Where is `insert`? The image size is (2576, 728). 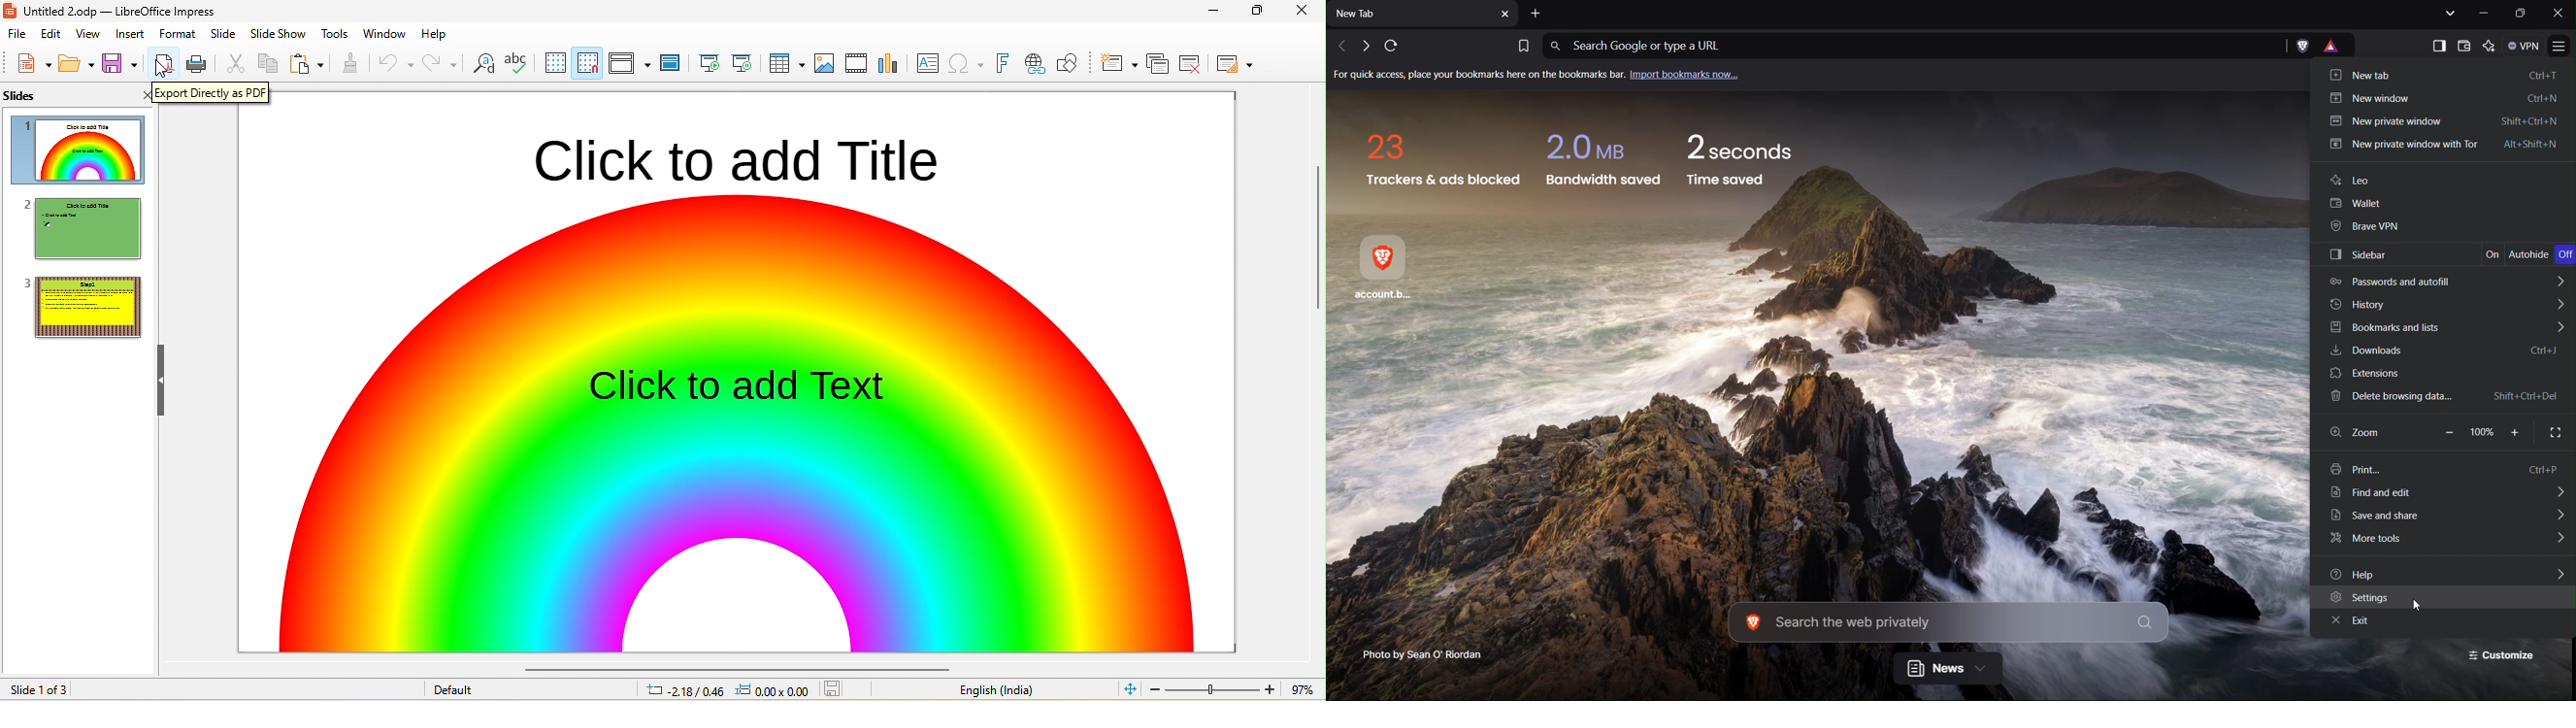 insert is located at coordinates (131, 35).